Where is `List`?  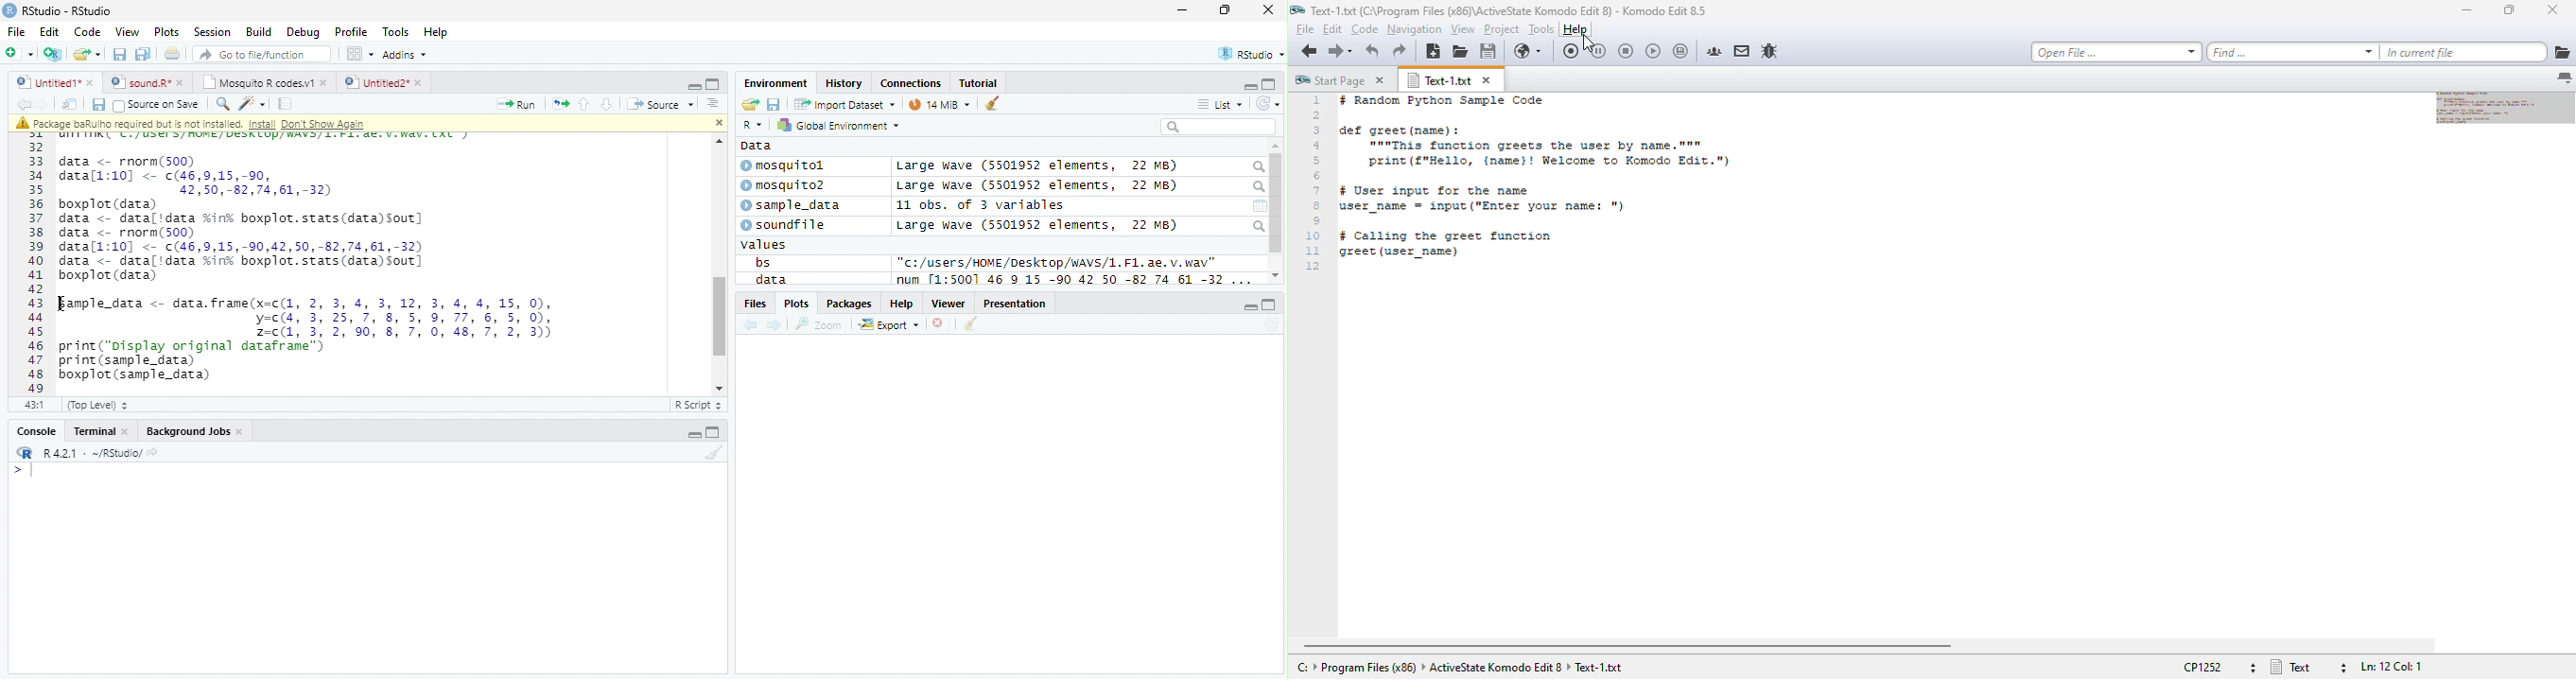 List is located at coordinates (1220, 104).